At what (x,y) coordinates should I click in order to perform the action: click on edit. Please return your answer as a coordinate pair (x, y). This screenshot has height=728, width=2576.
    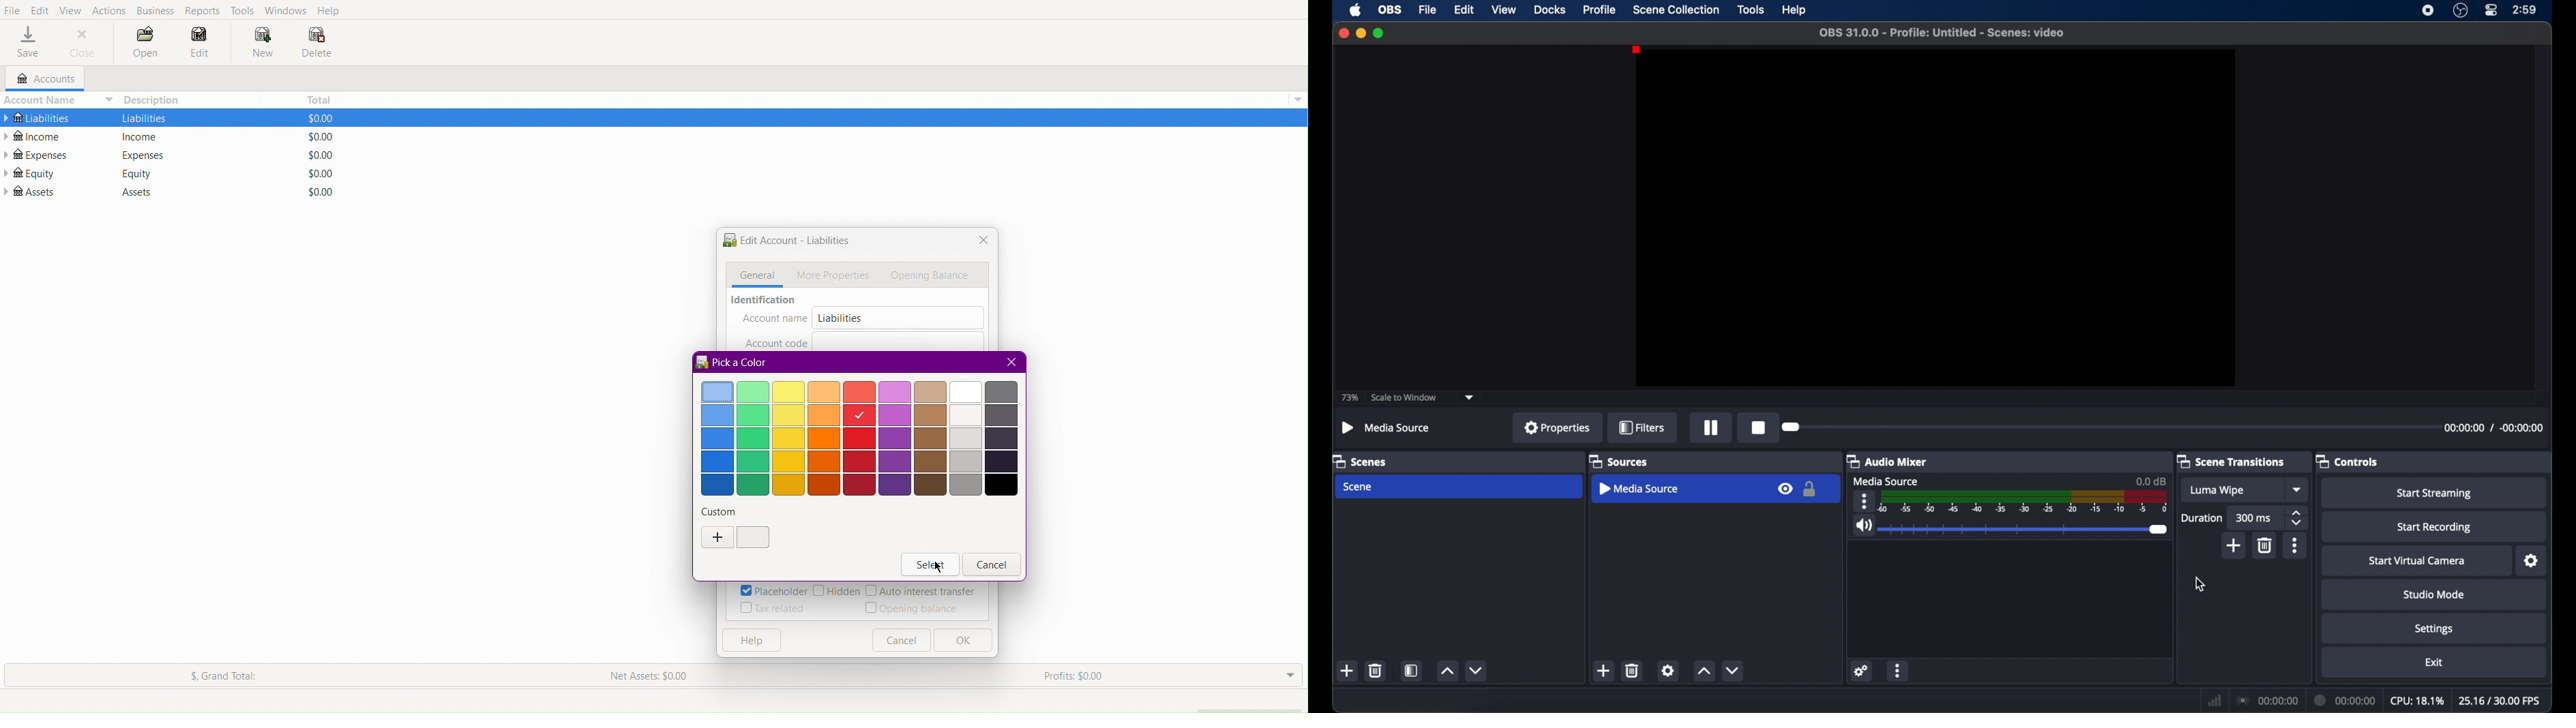
    Looking at the image, I should click on (1464, 11).